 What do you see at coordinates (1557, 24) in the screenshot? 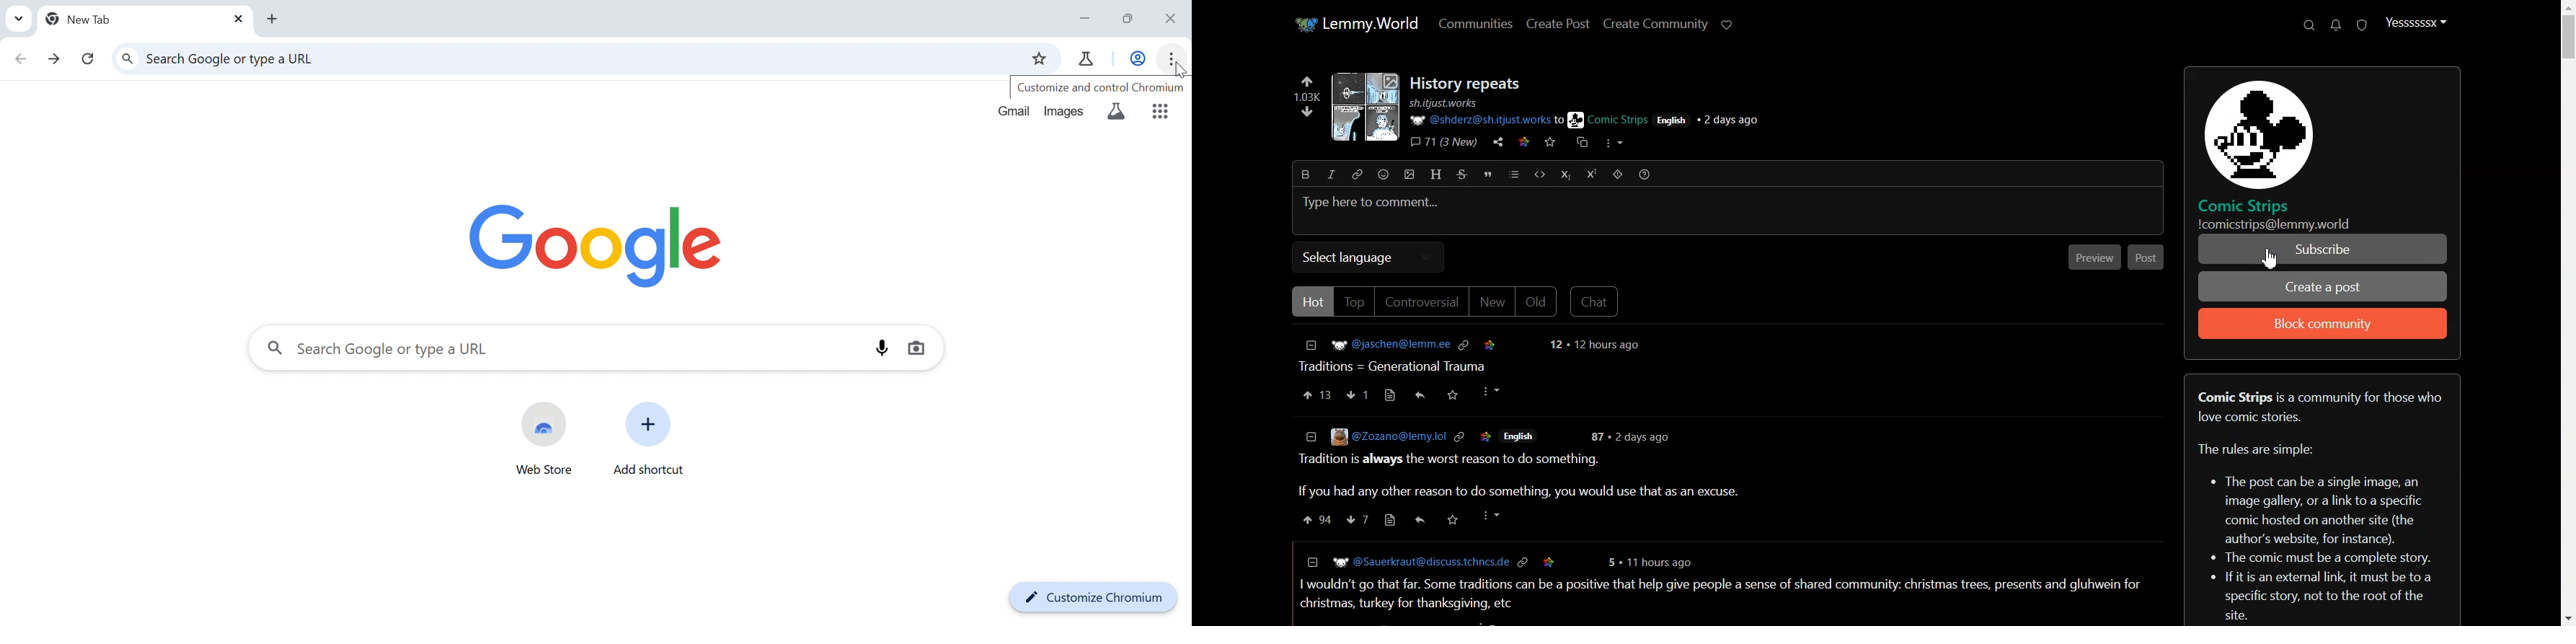
I see `Create Post` at bounding box center [1557, 24].